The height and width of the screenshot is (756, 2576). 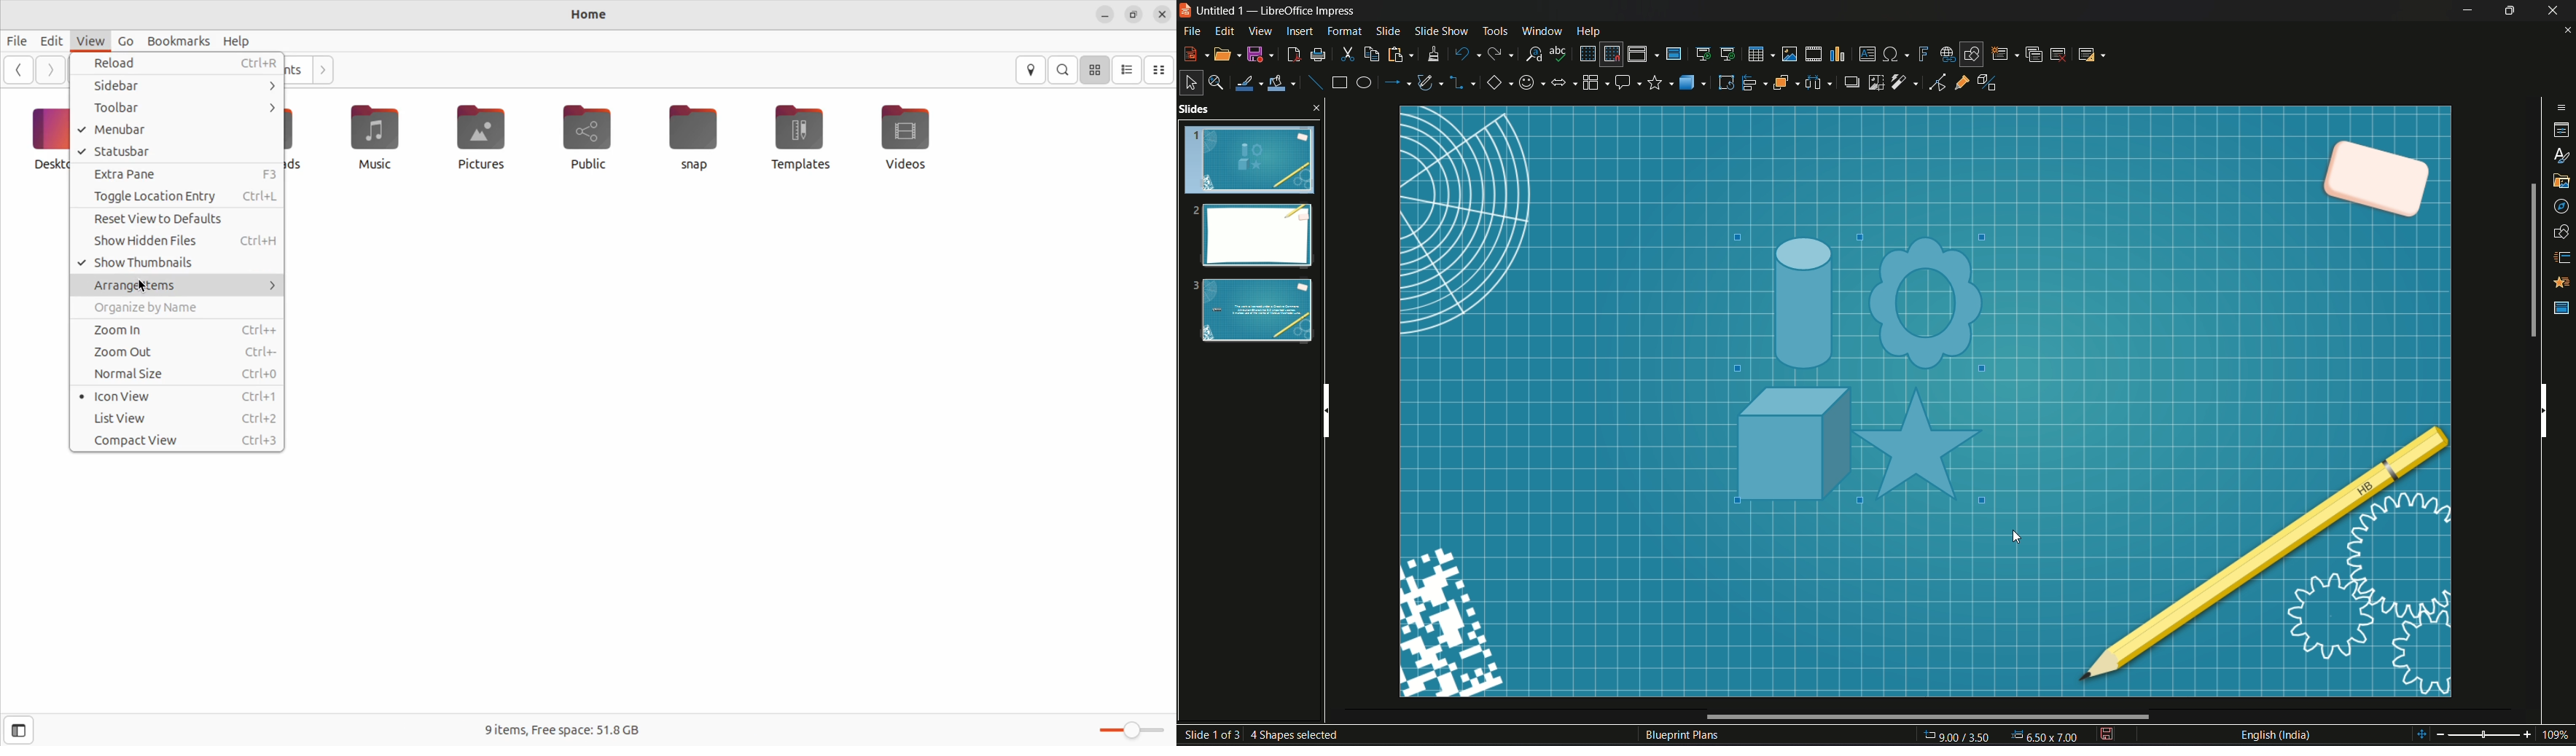 What do you see at coordinates (177, 152) in the screenshot?
I see `stautsbar` at bounding box center [177, 152].